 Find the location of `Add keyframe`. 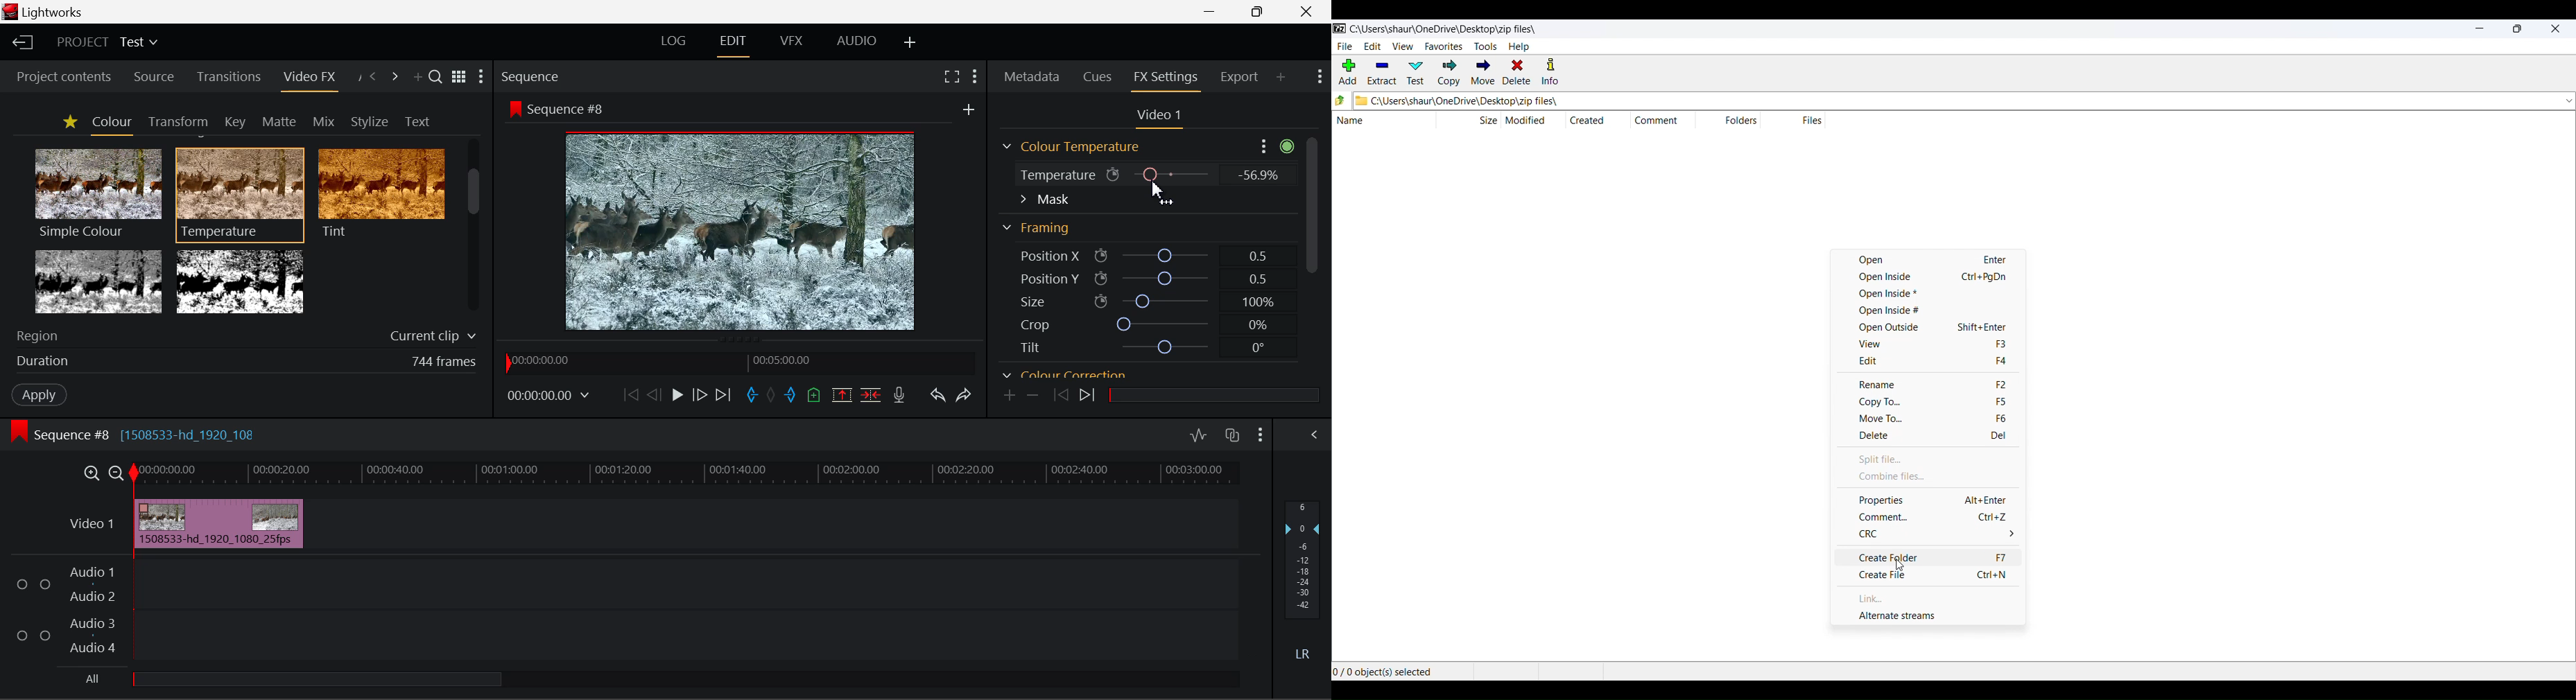

Add keyframe is located at coordinates (1010, 396).